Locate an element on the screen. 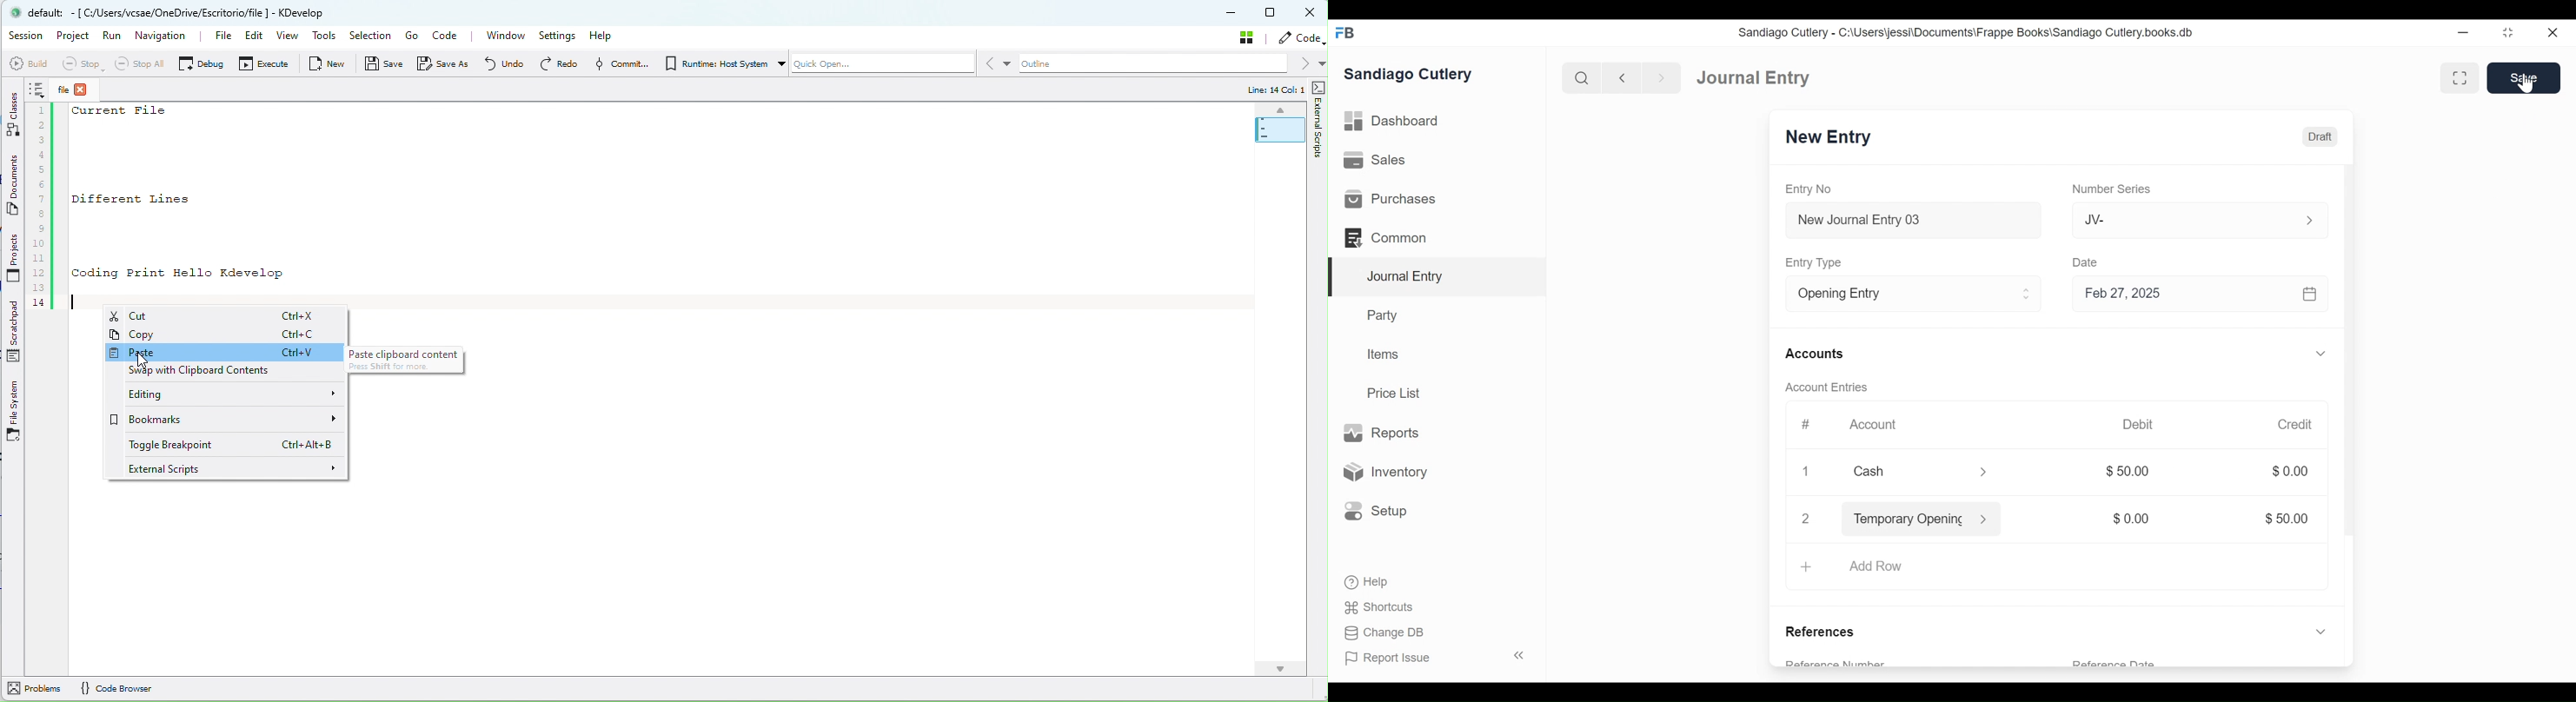  # is located at coordinates (1807, 424).